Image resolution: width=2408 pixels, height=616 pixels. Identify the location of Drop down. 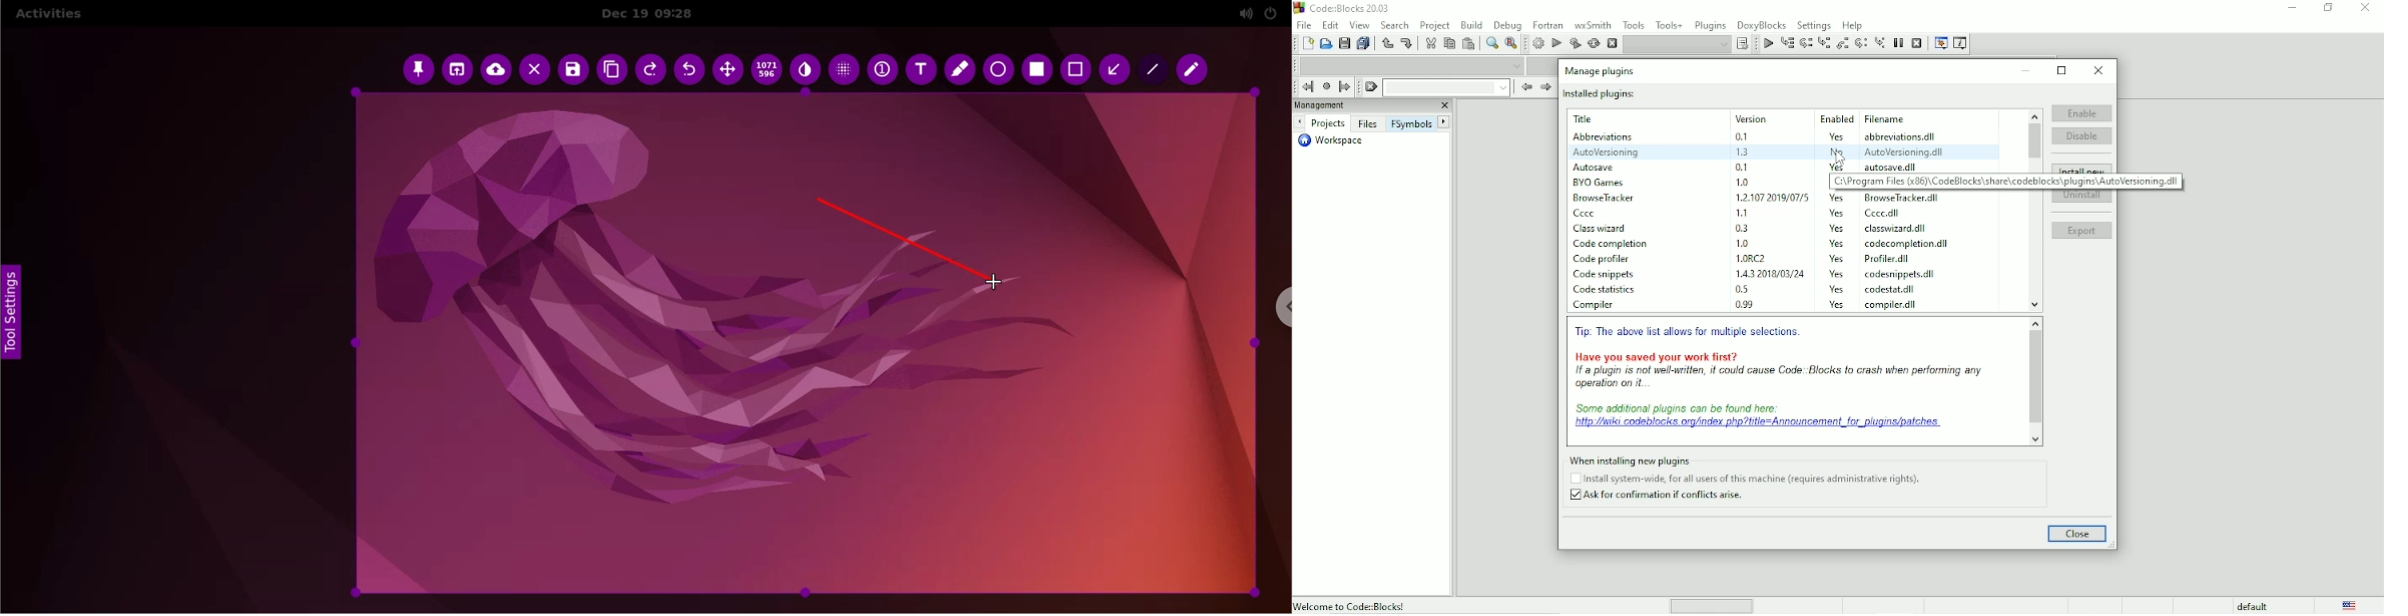
(1446, 87).